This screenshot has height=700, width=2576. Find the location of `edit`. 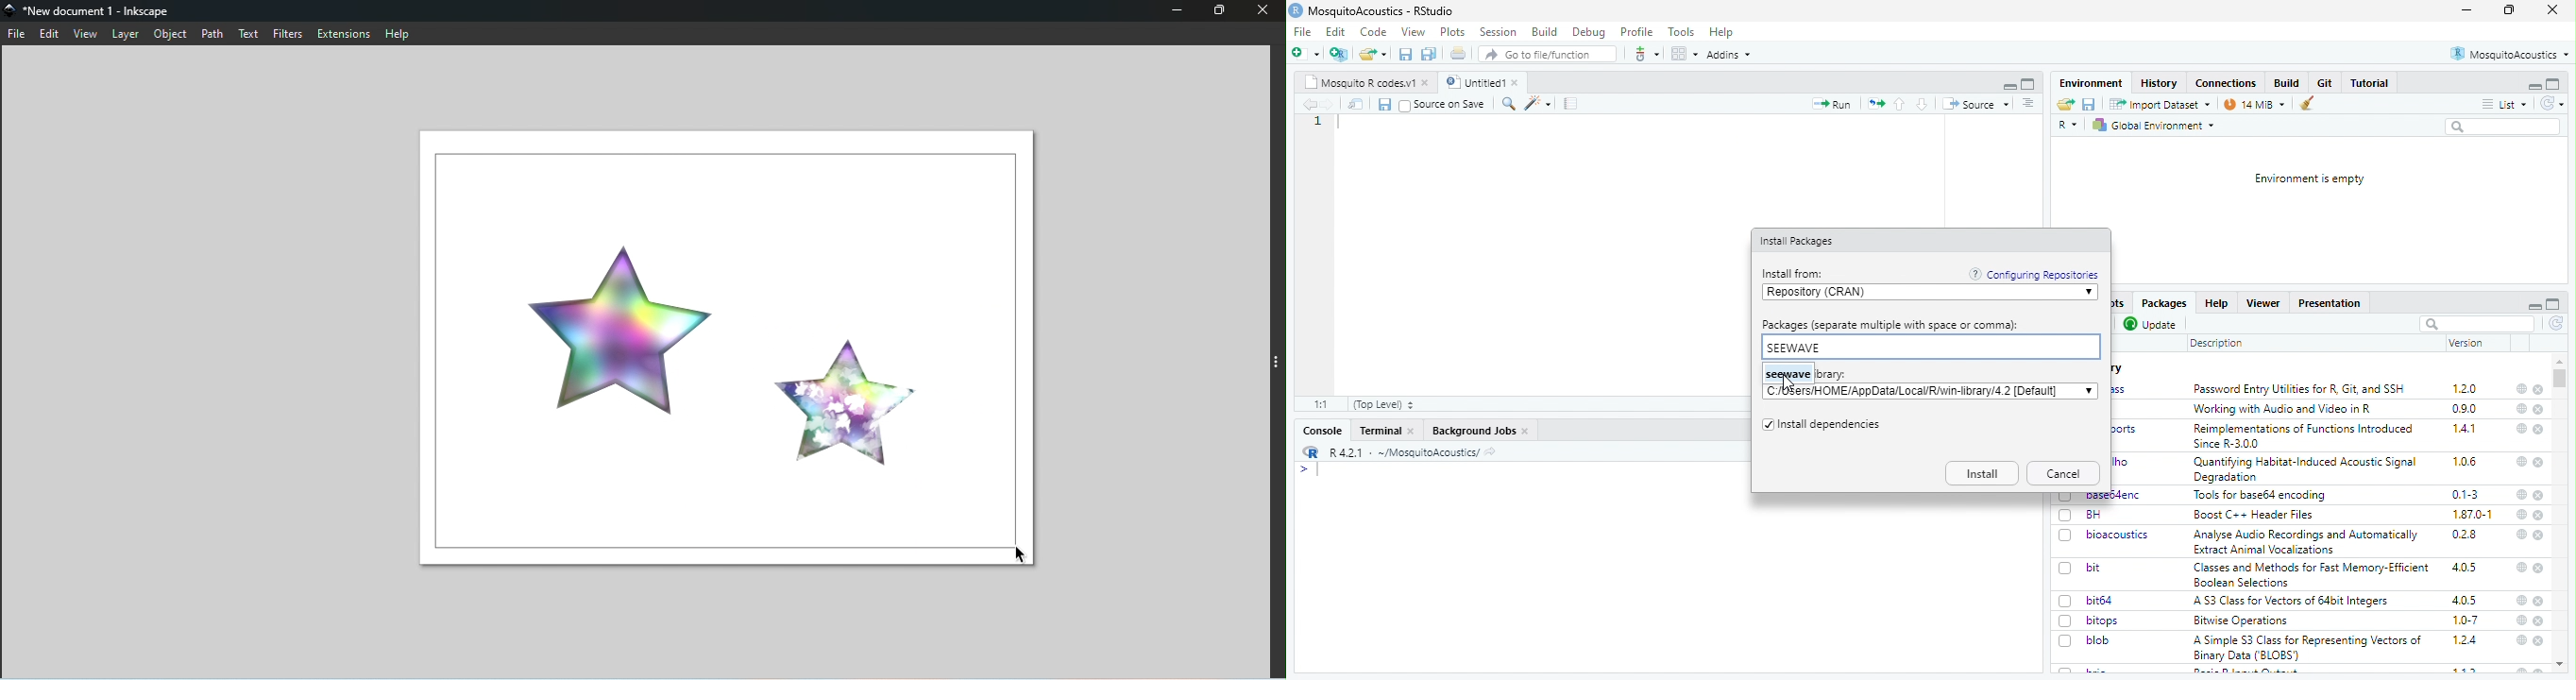

edit is located at coordinates (1537, 104).